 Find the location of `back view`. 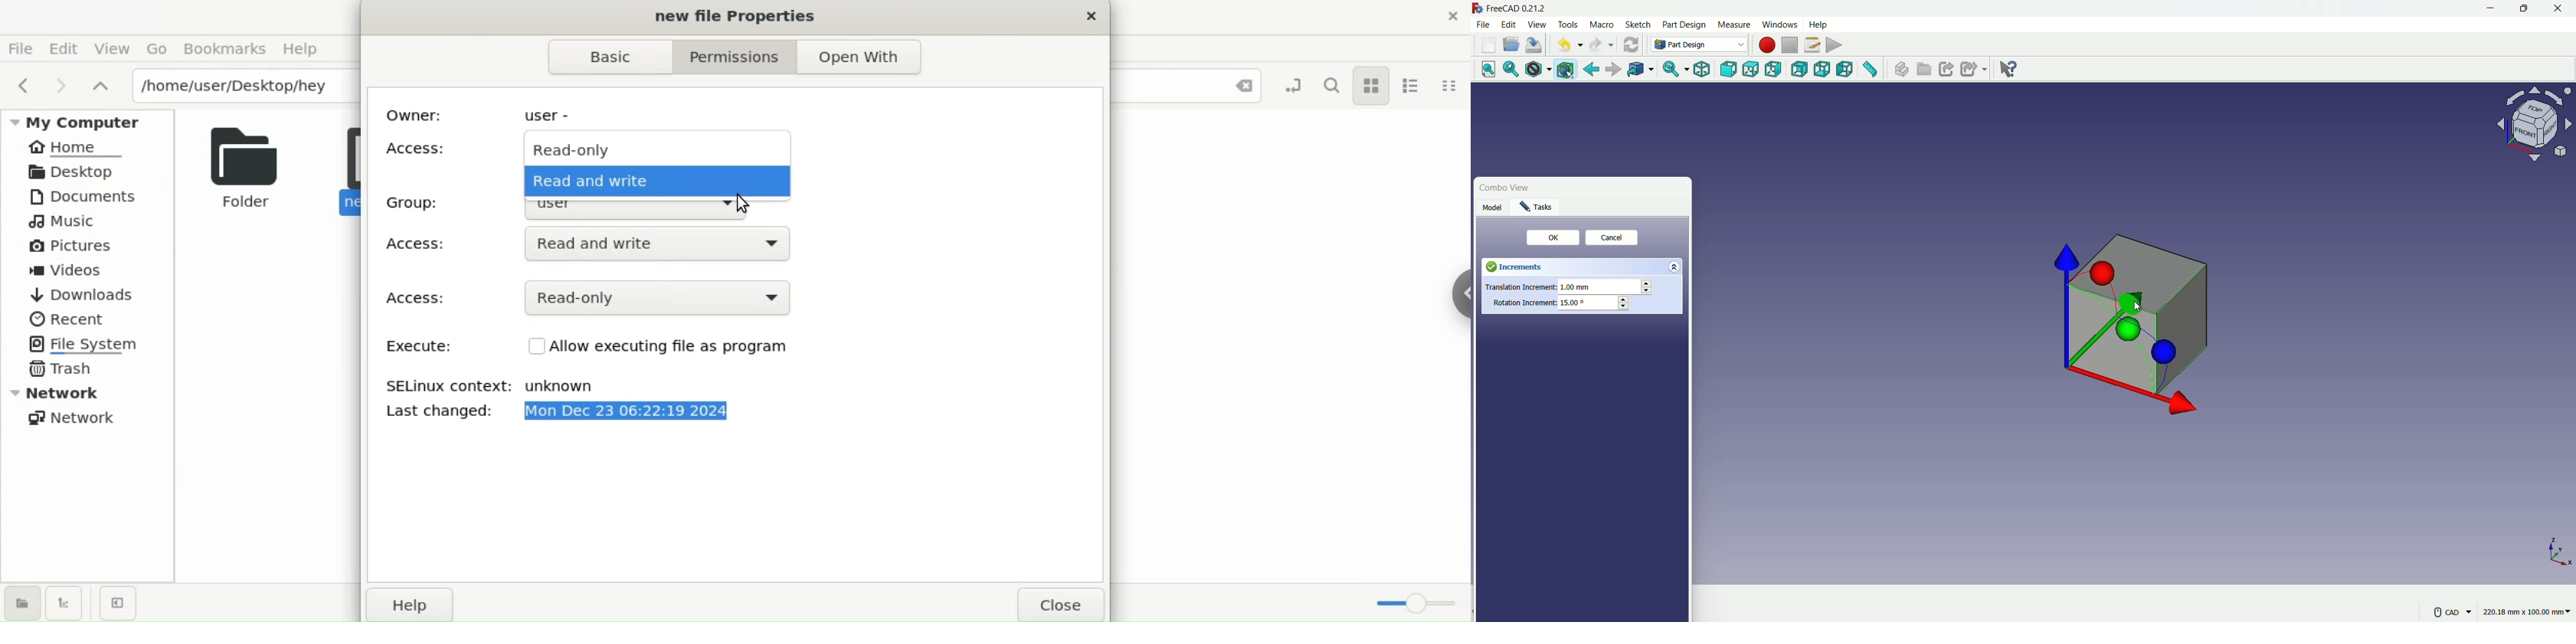

back view is located at coordinates (1801, 70).